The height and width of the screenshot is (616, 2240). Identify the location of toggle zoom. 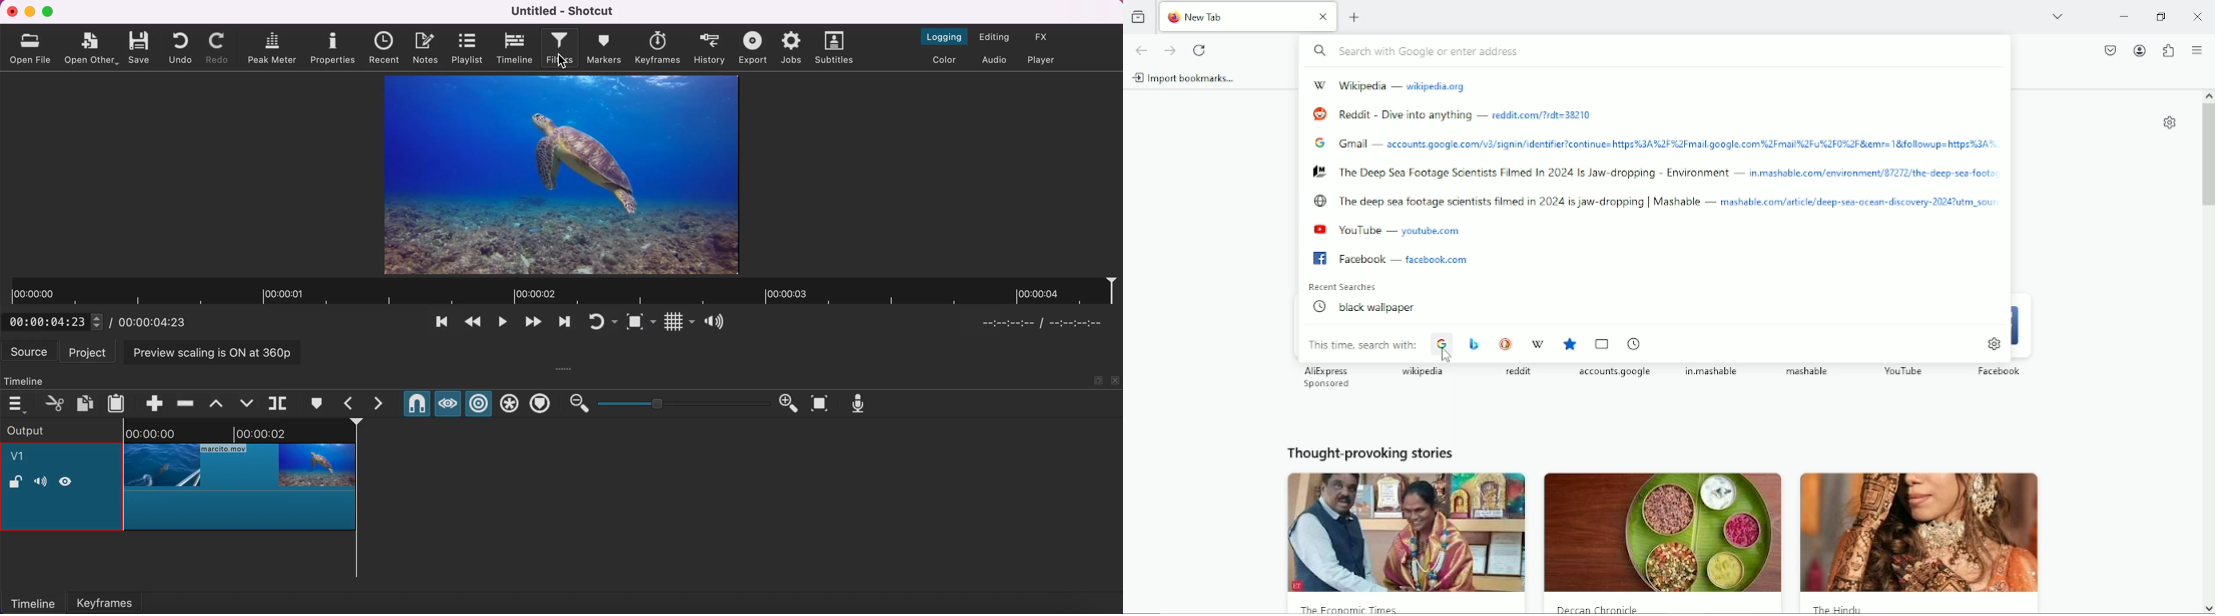
(641, 324).